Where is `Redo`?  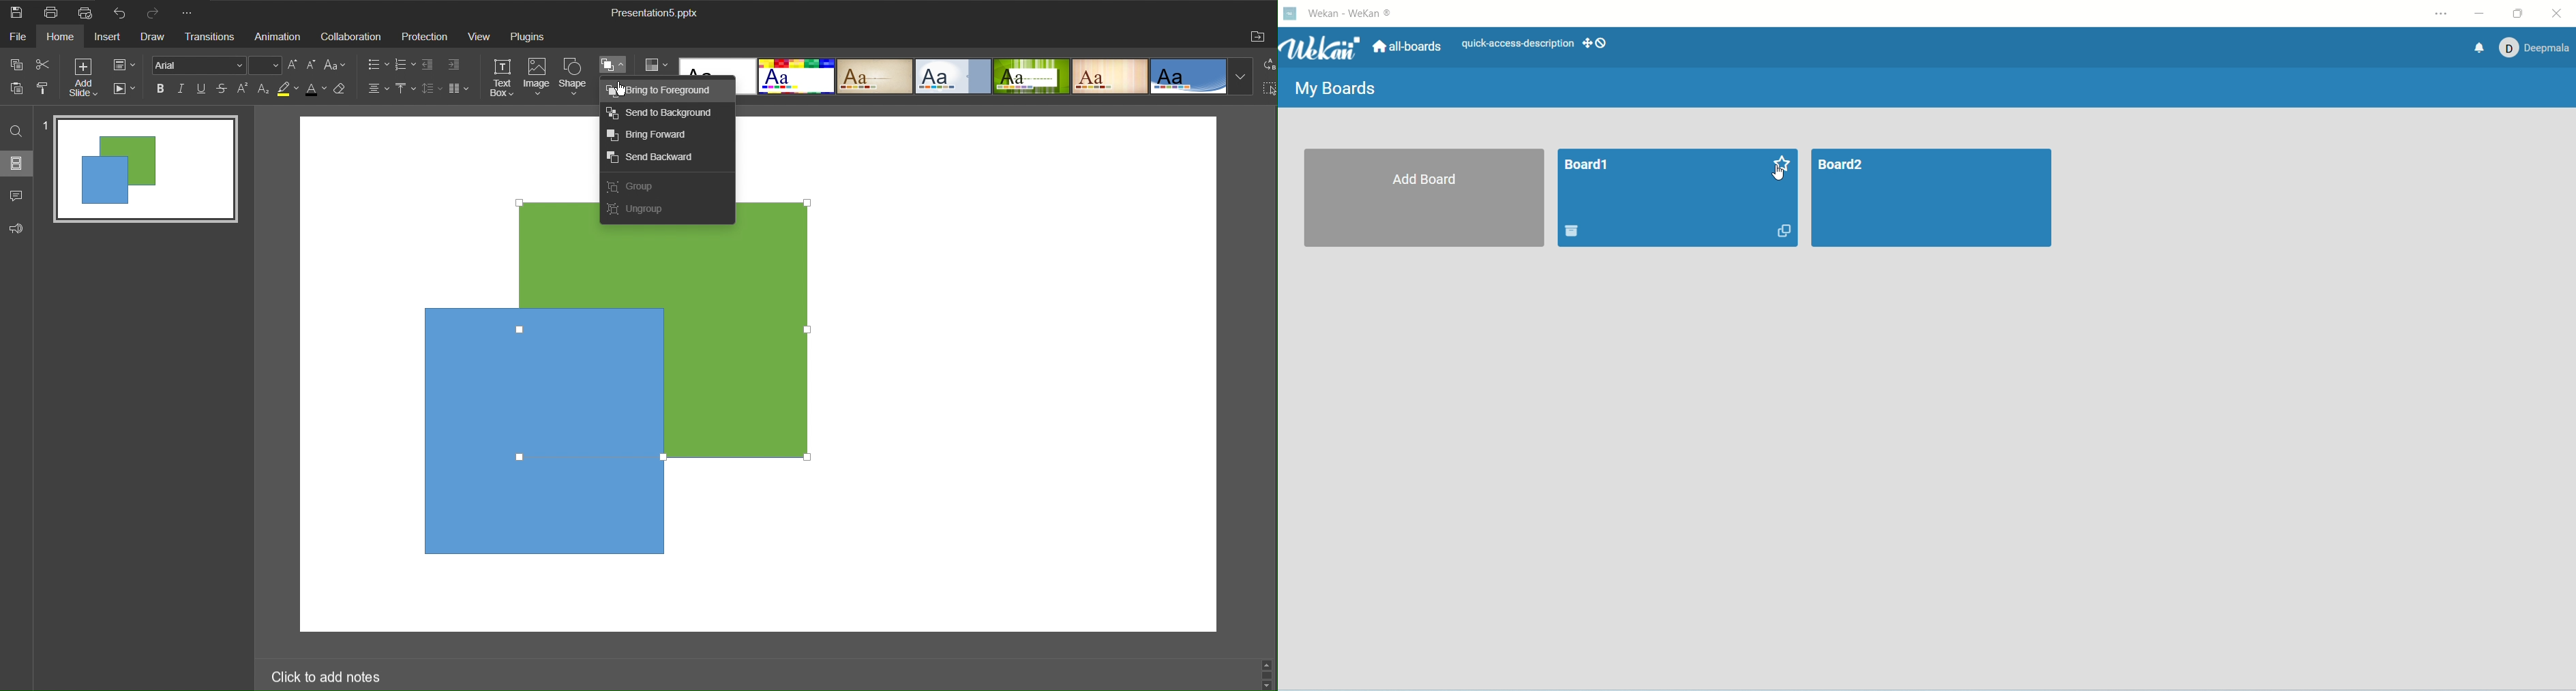 Redo is located at coordinates (155, 12).